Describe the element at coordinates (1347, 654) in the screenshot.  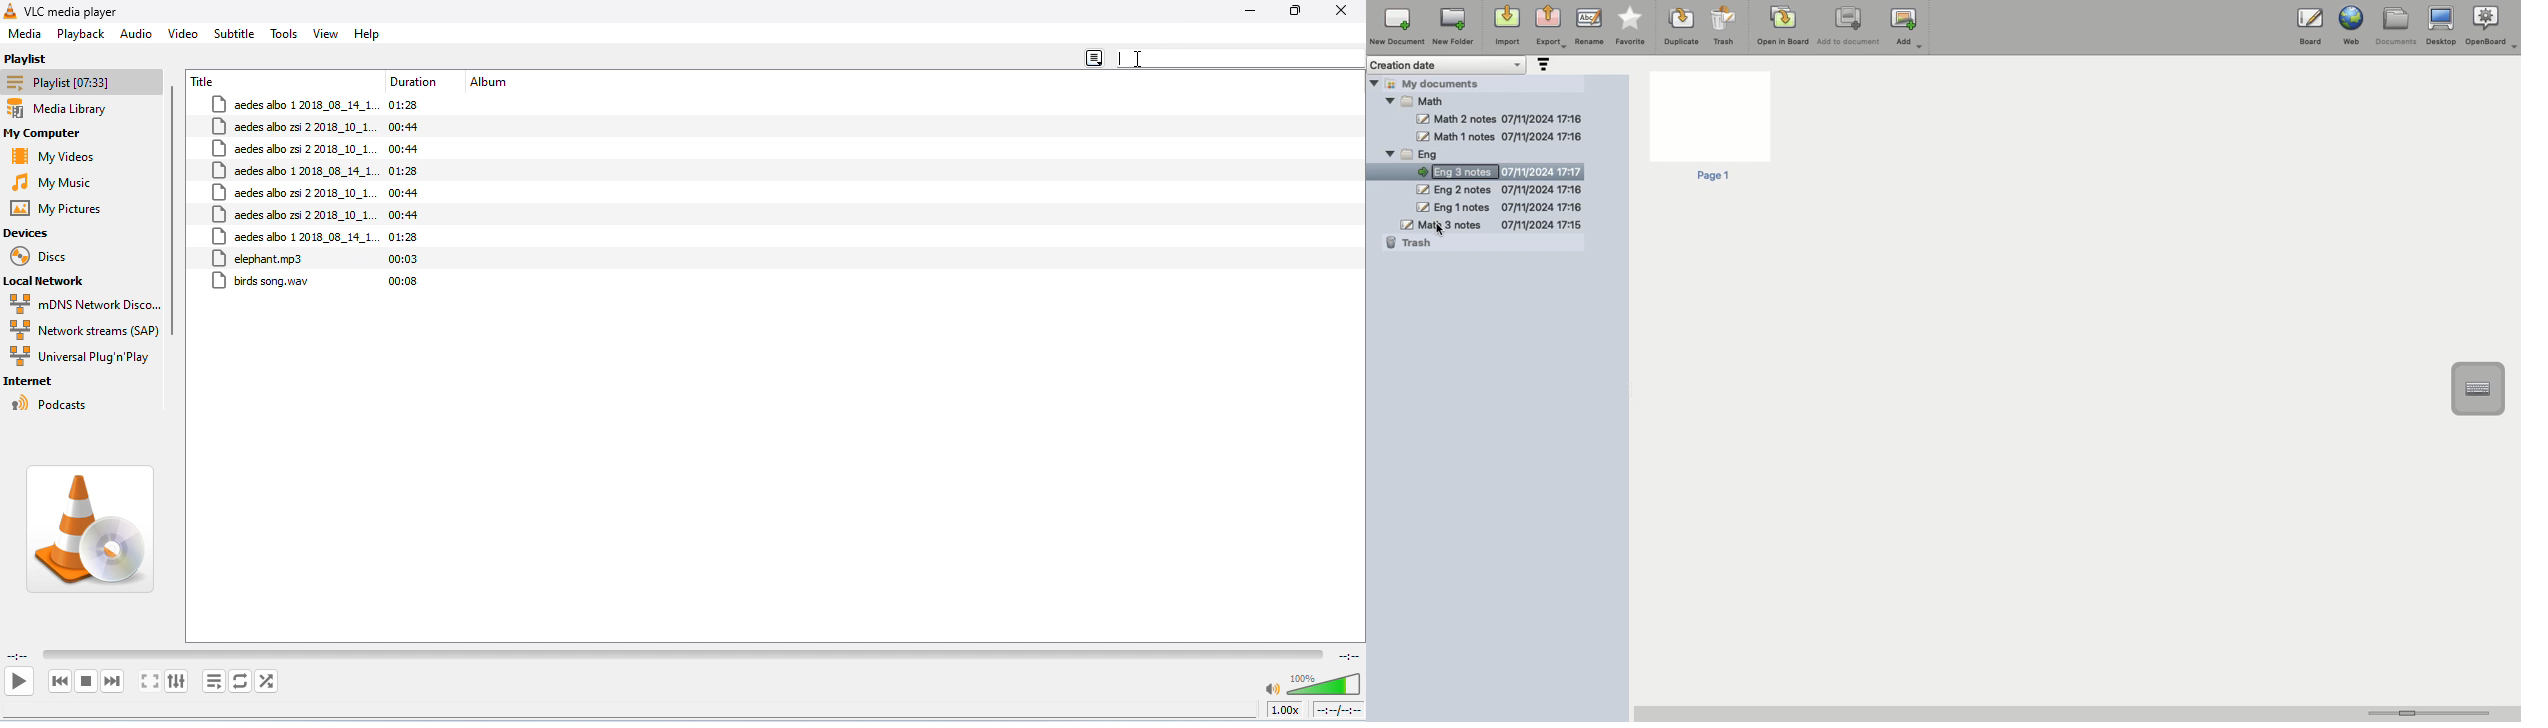
I see `remaining time` at that location.